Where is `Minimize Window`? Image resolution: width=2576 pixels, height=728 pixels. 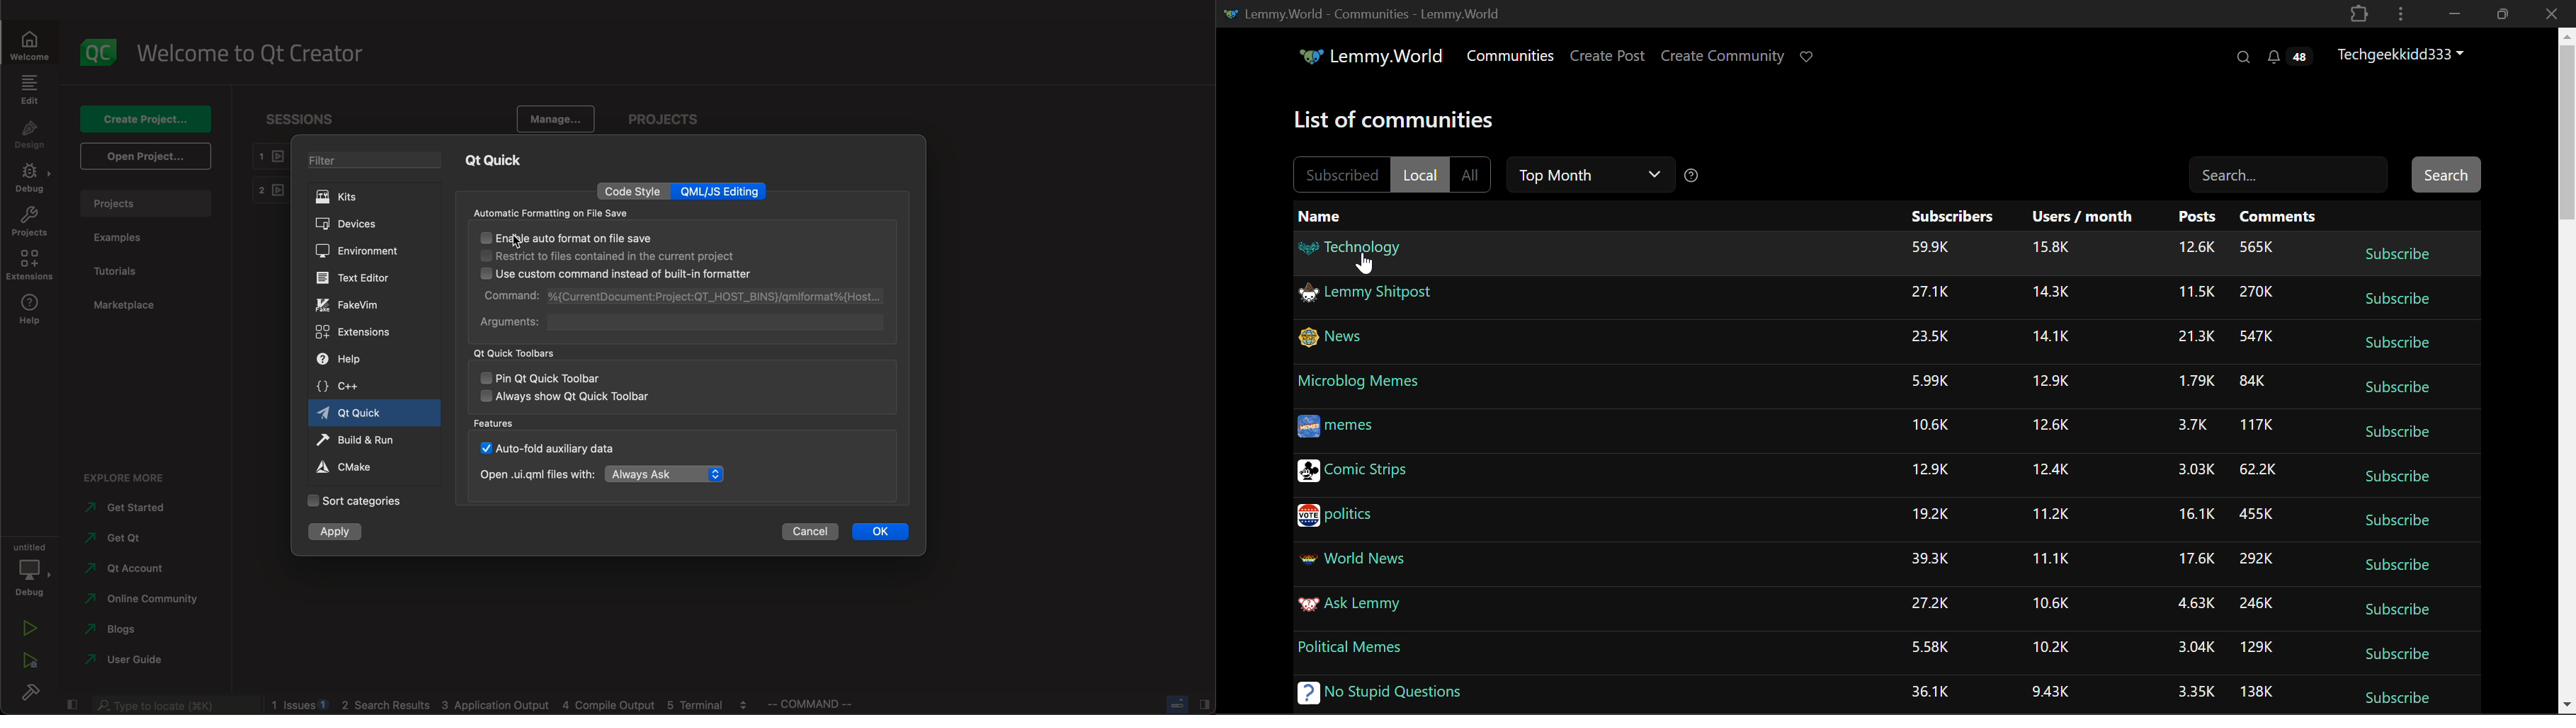
Minimize Window is located at coordinates (2504, 13).